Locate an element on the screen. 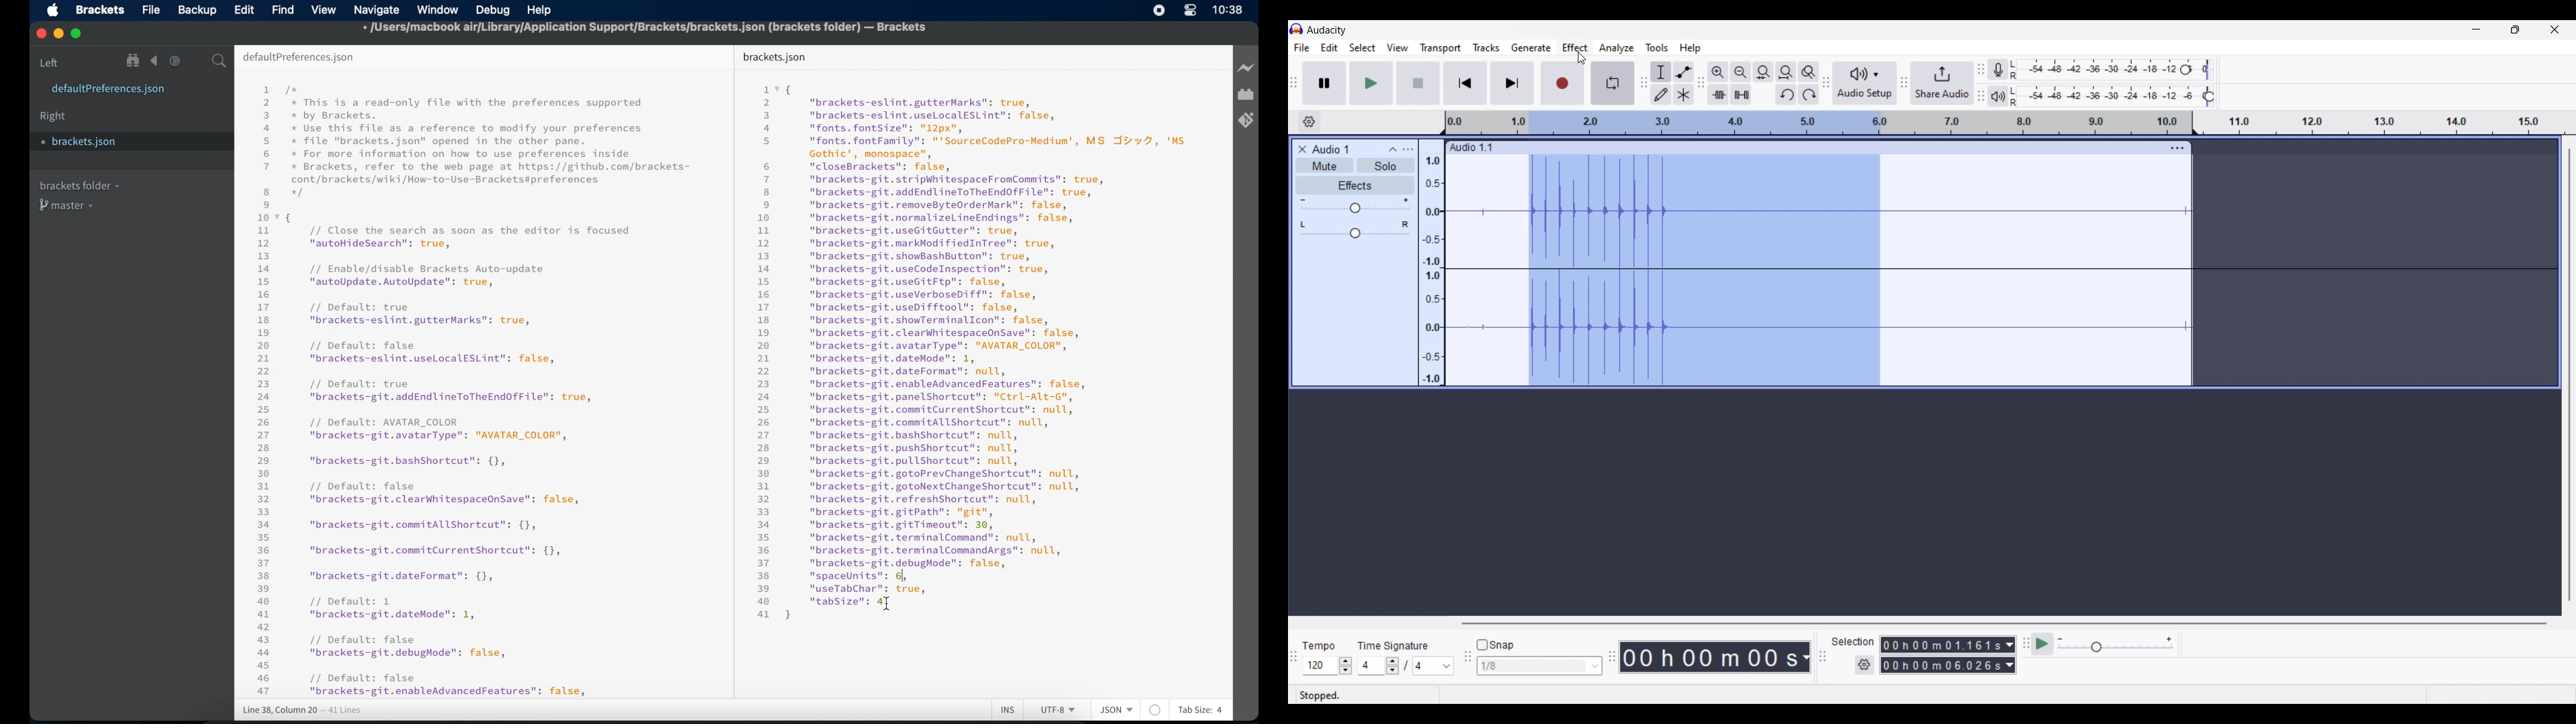 The image size is (2576, 728). brackets is located at coordinates (101, 10).